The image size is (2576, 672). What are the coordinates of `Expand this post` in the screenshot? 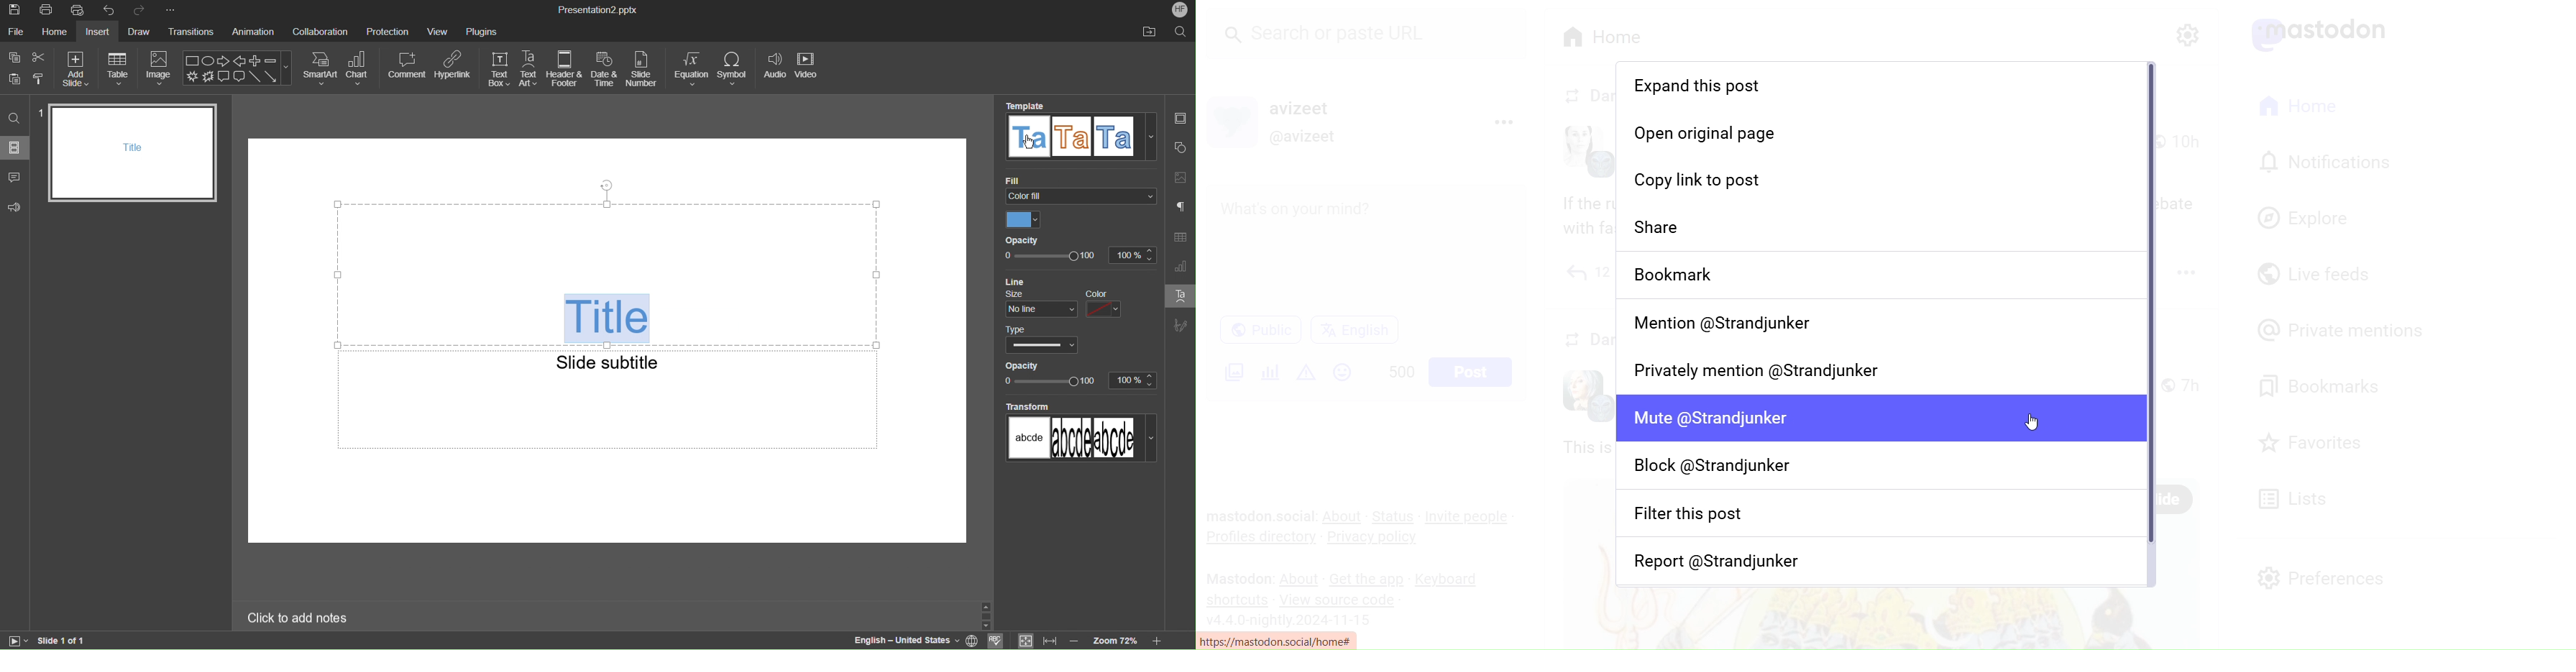 It's located at (1874, 86).